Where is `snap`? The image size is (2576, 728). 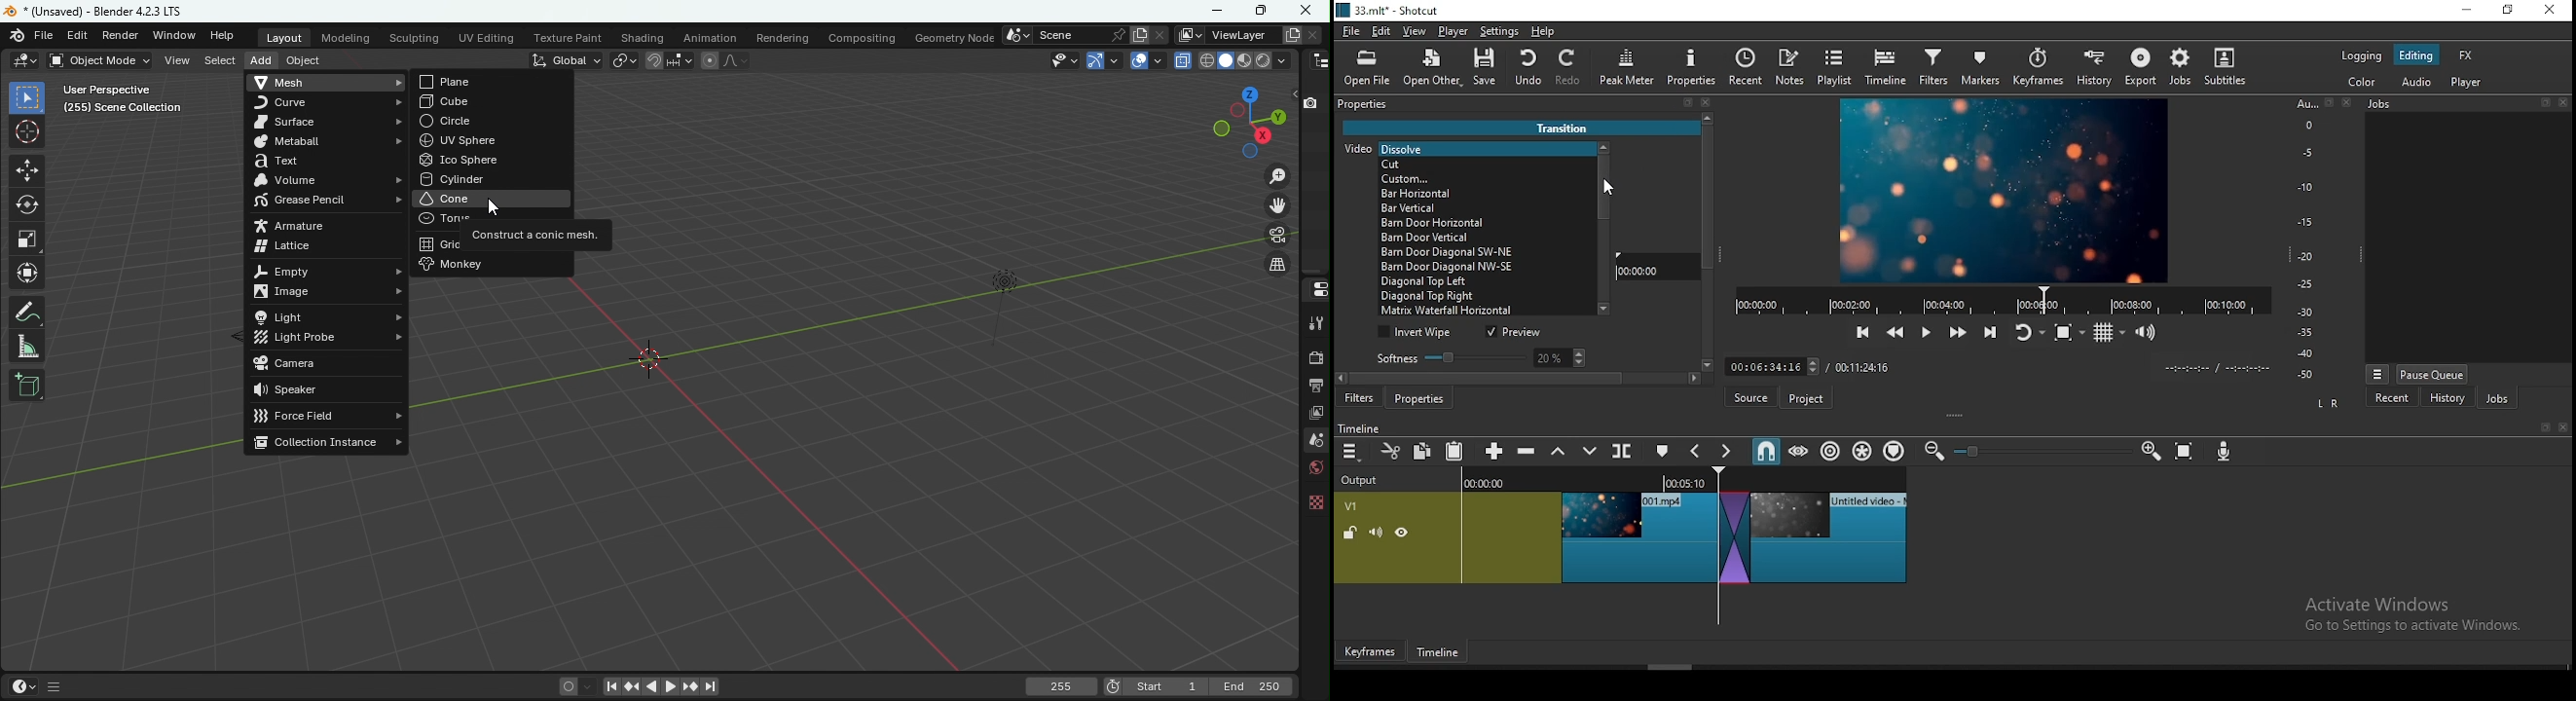 snap is located at coordinates (1765, 451).